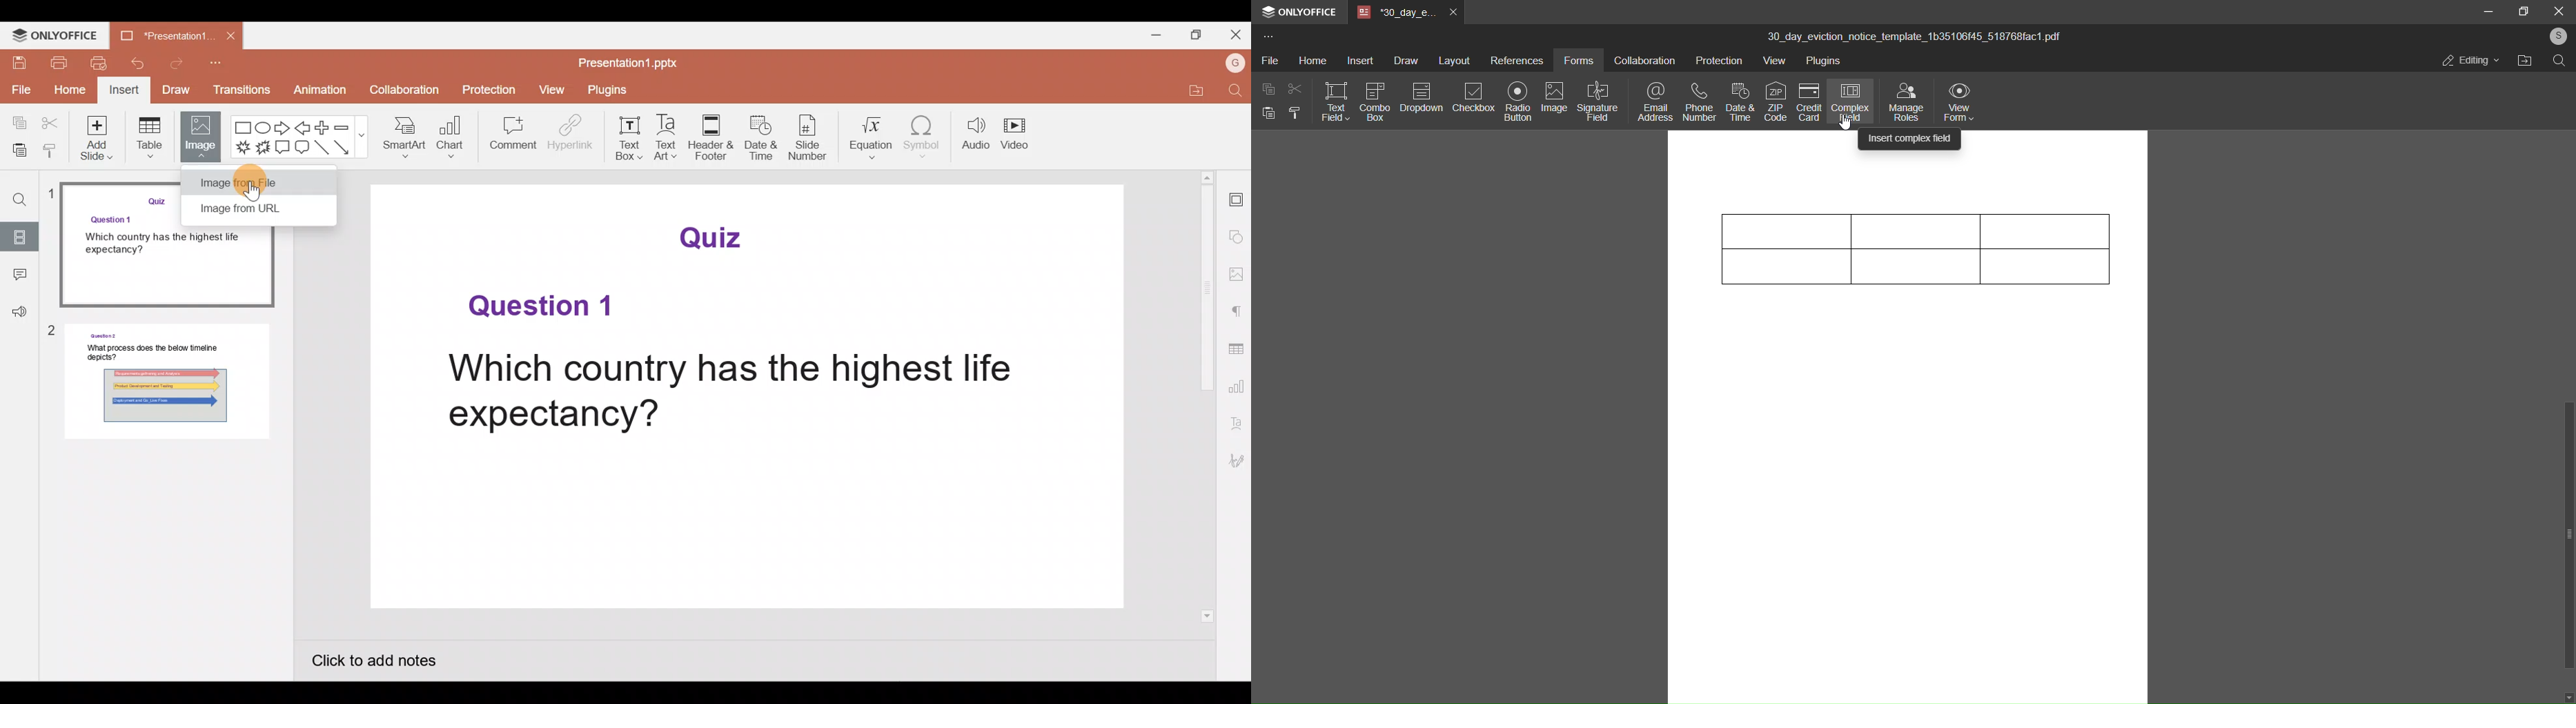 Image resolution: width=2576 pixels, height=728 pixels. I want to click on Maximize, so click(1196, 34).